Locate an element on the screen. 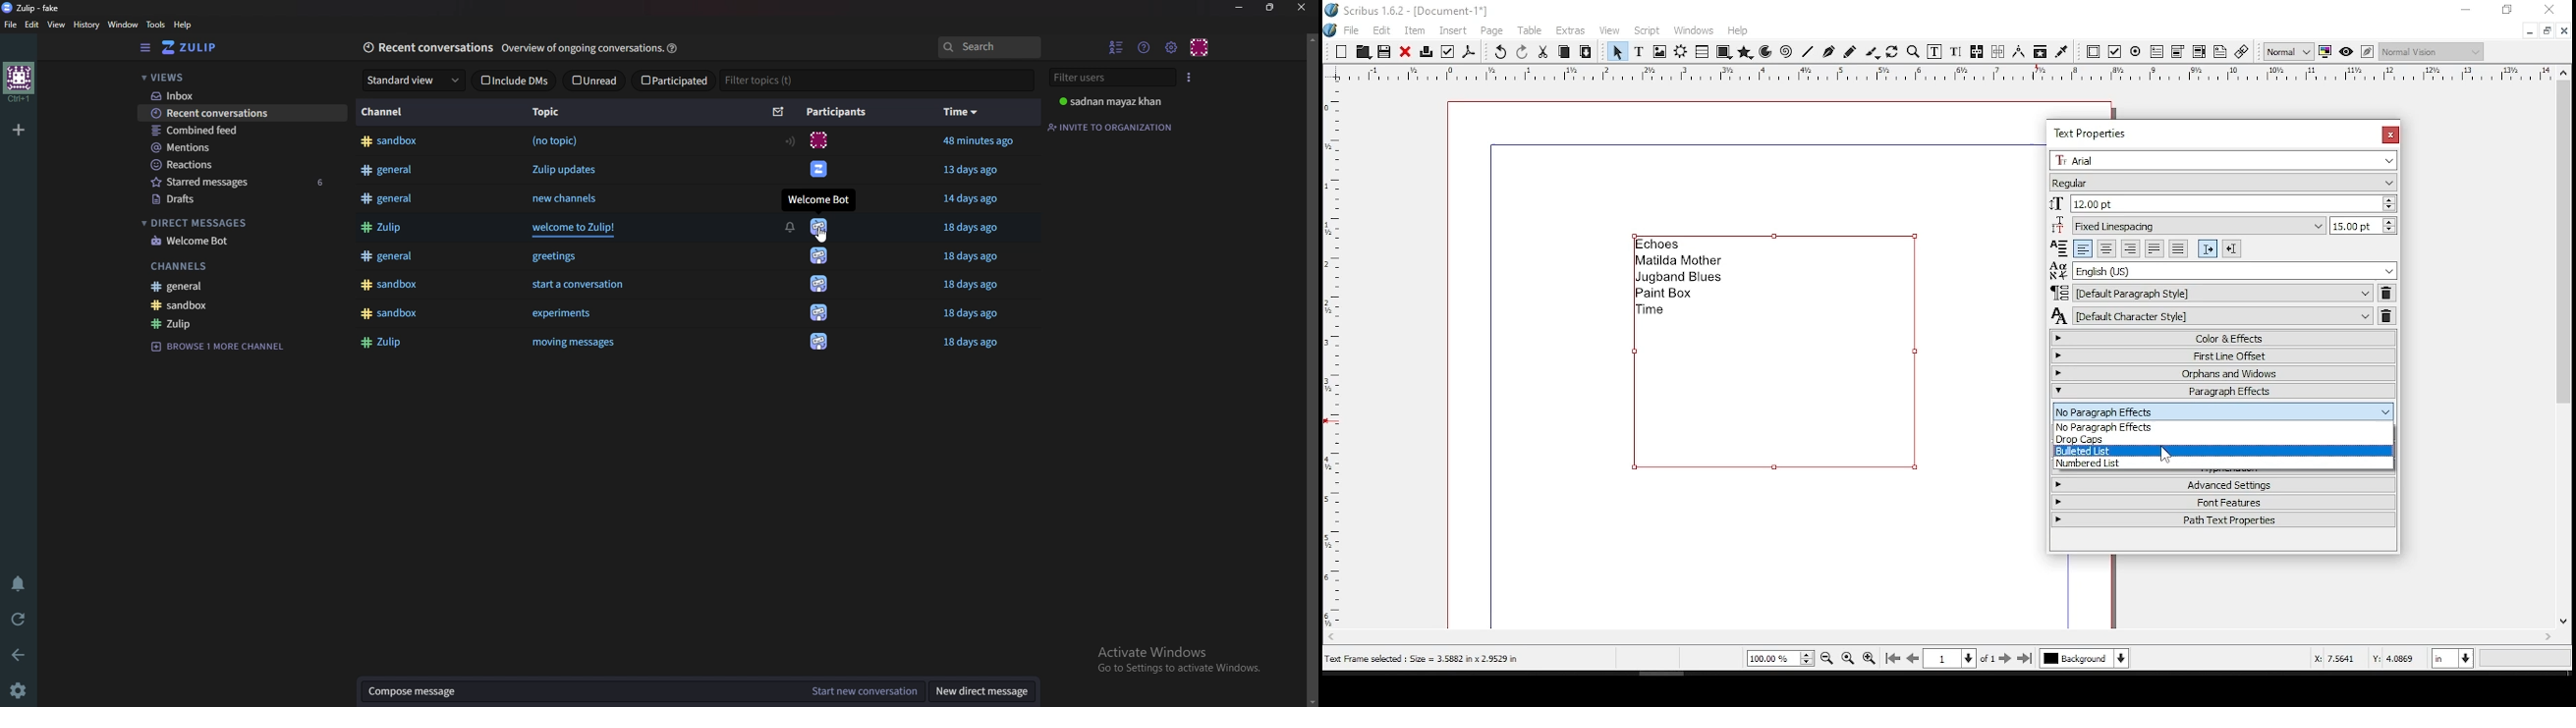 This screenshot has width=2576, height=728. Direct messages is located at coordinates (240, 223).